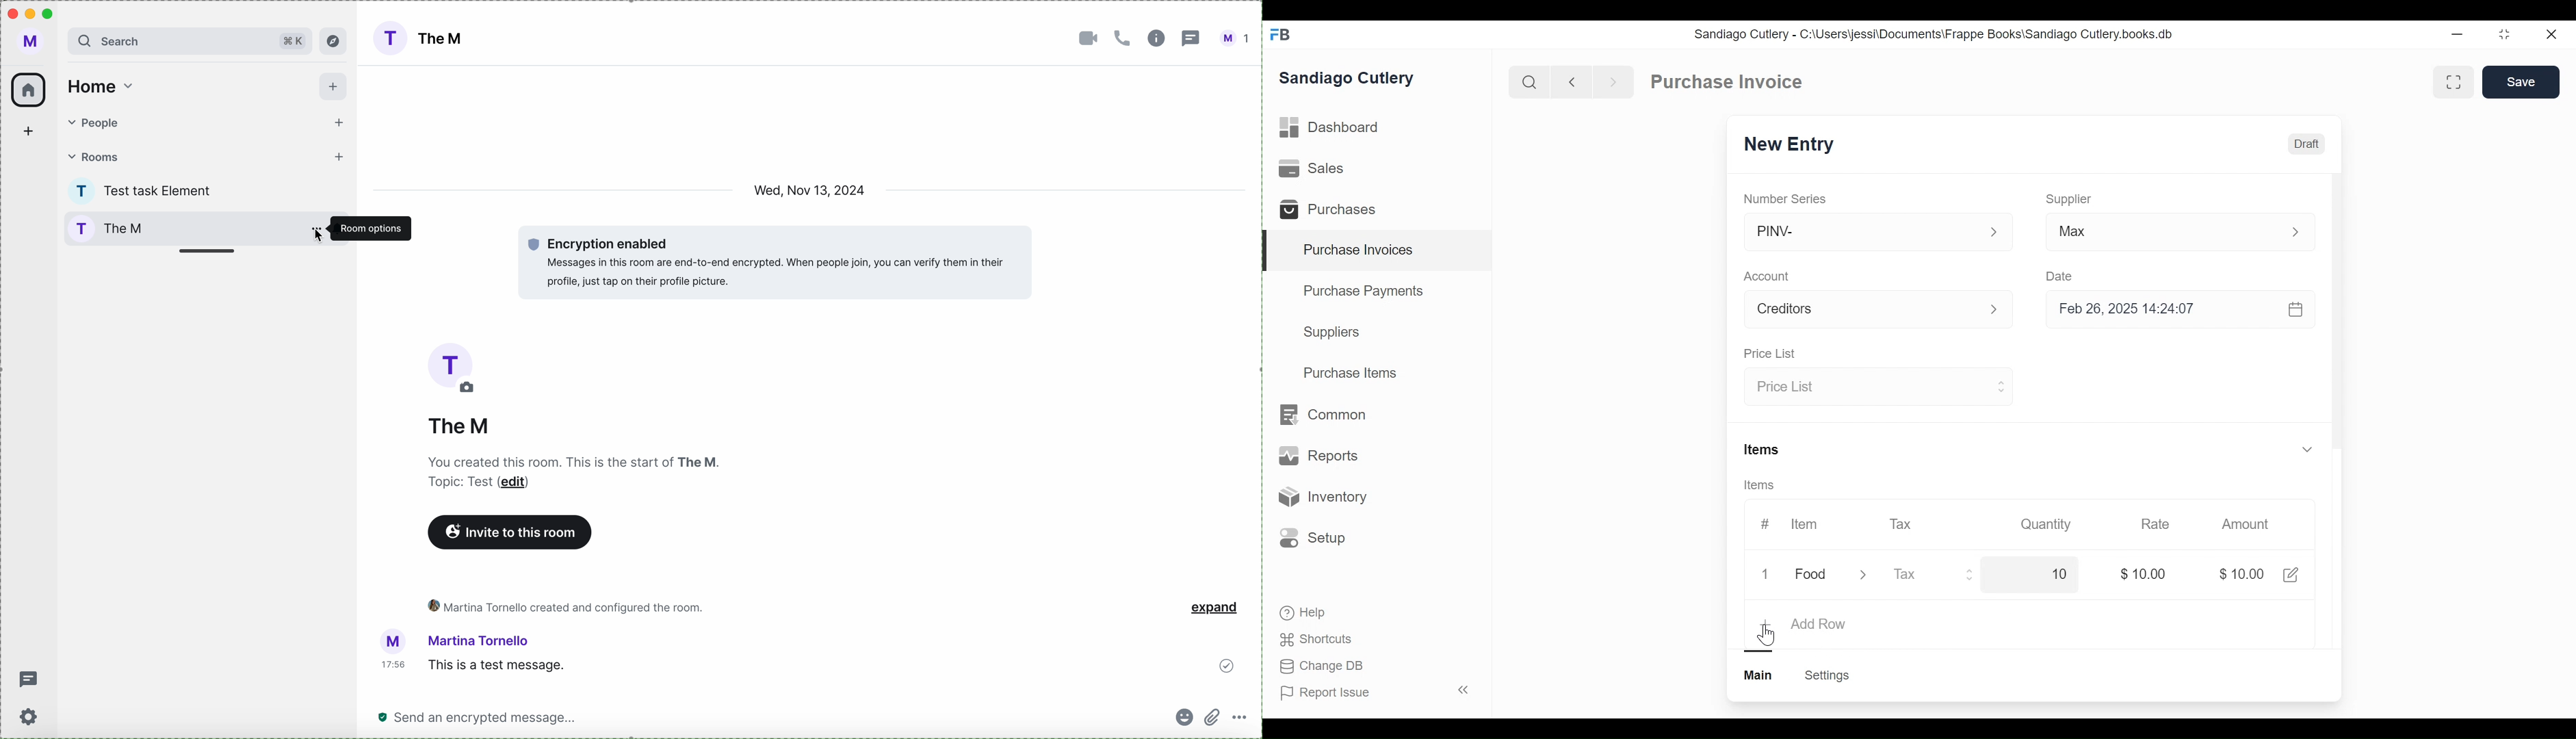  I want to click on Purchase Invoices, so click(1378, 251).